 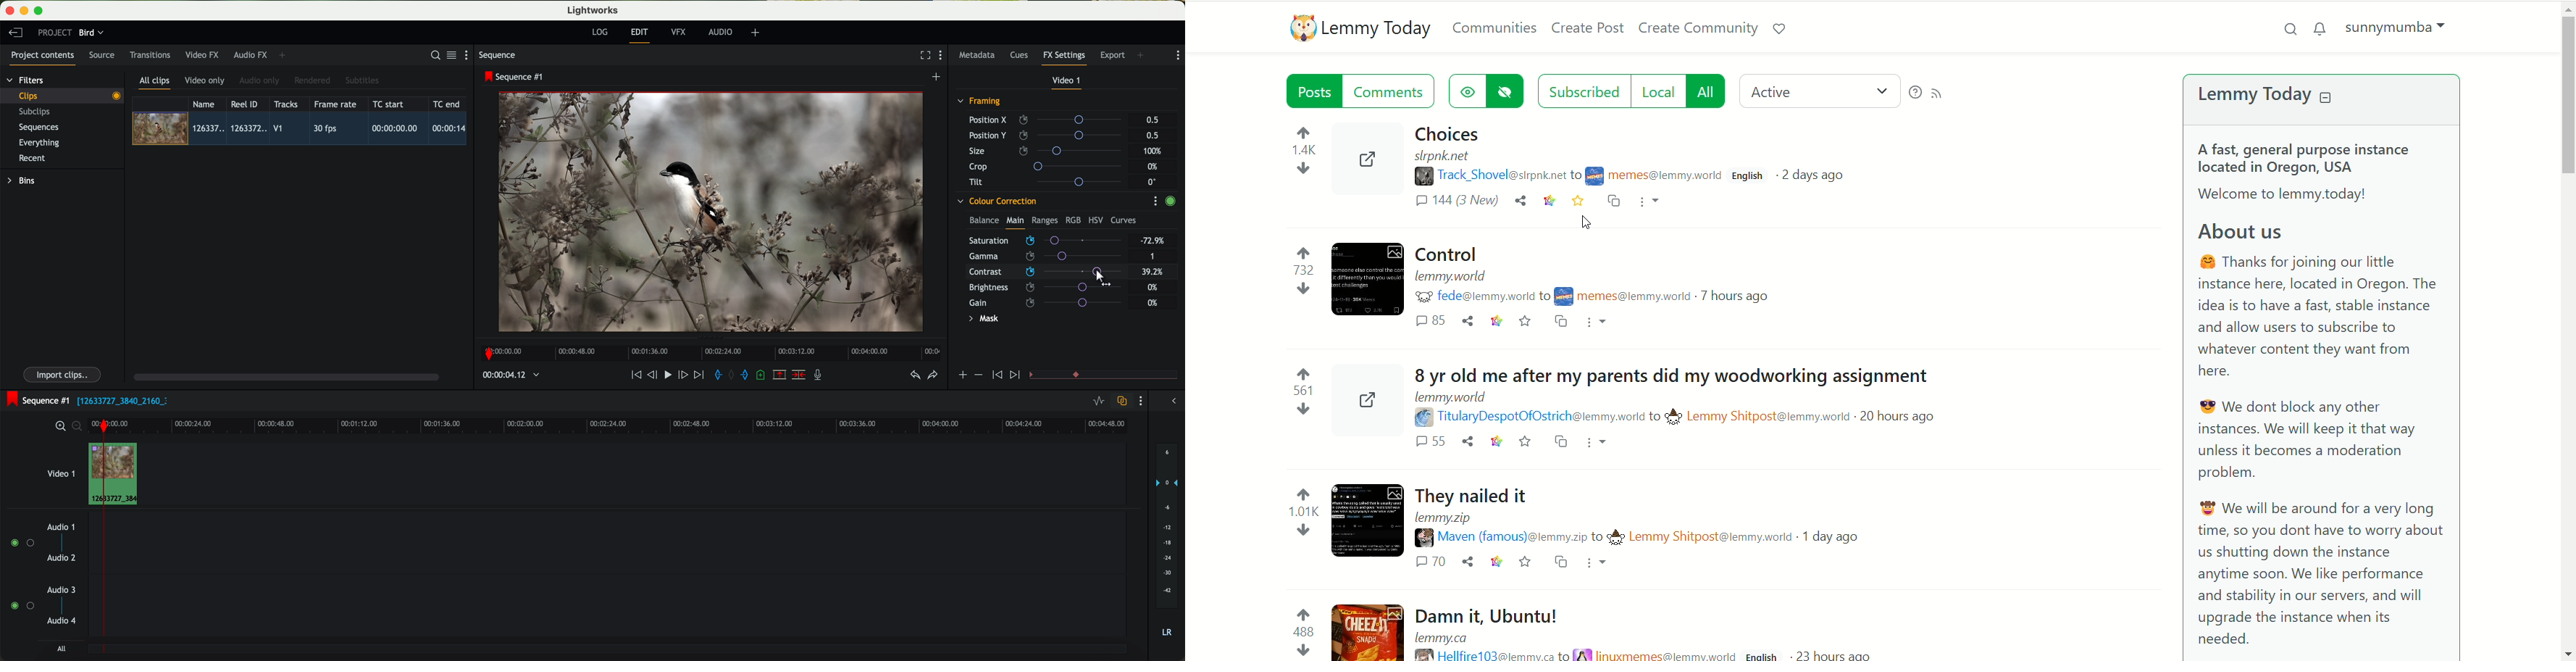 I want to click on audio 2, so click(x=62, y=558).